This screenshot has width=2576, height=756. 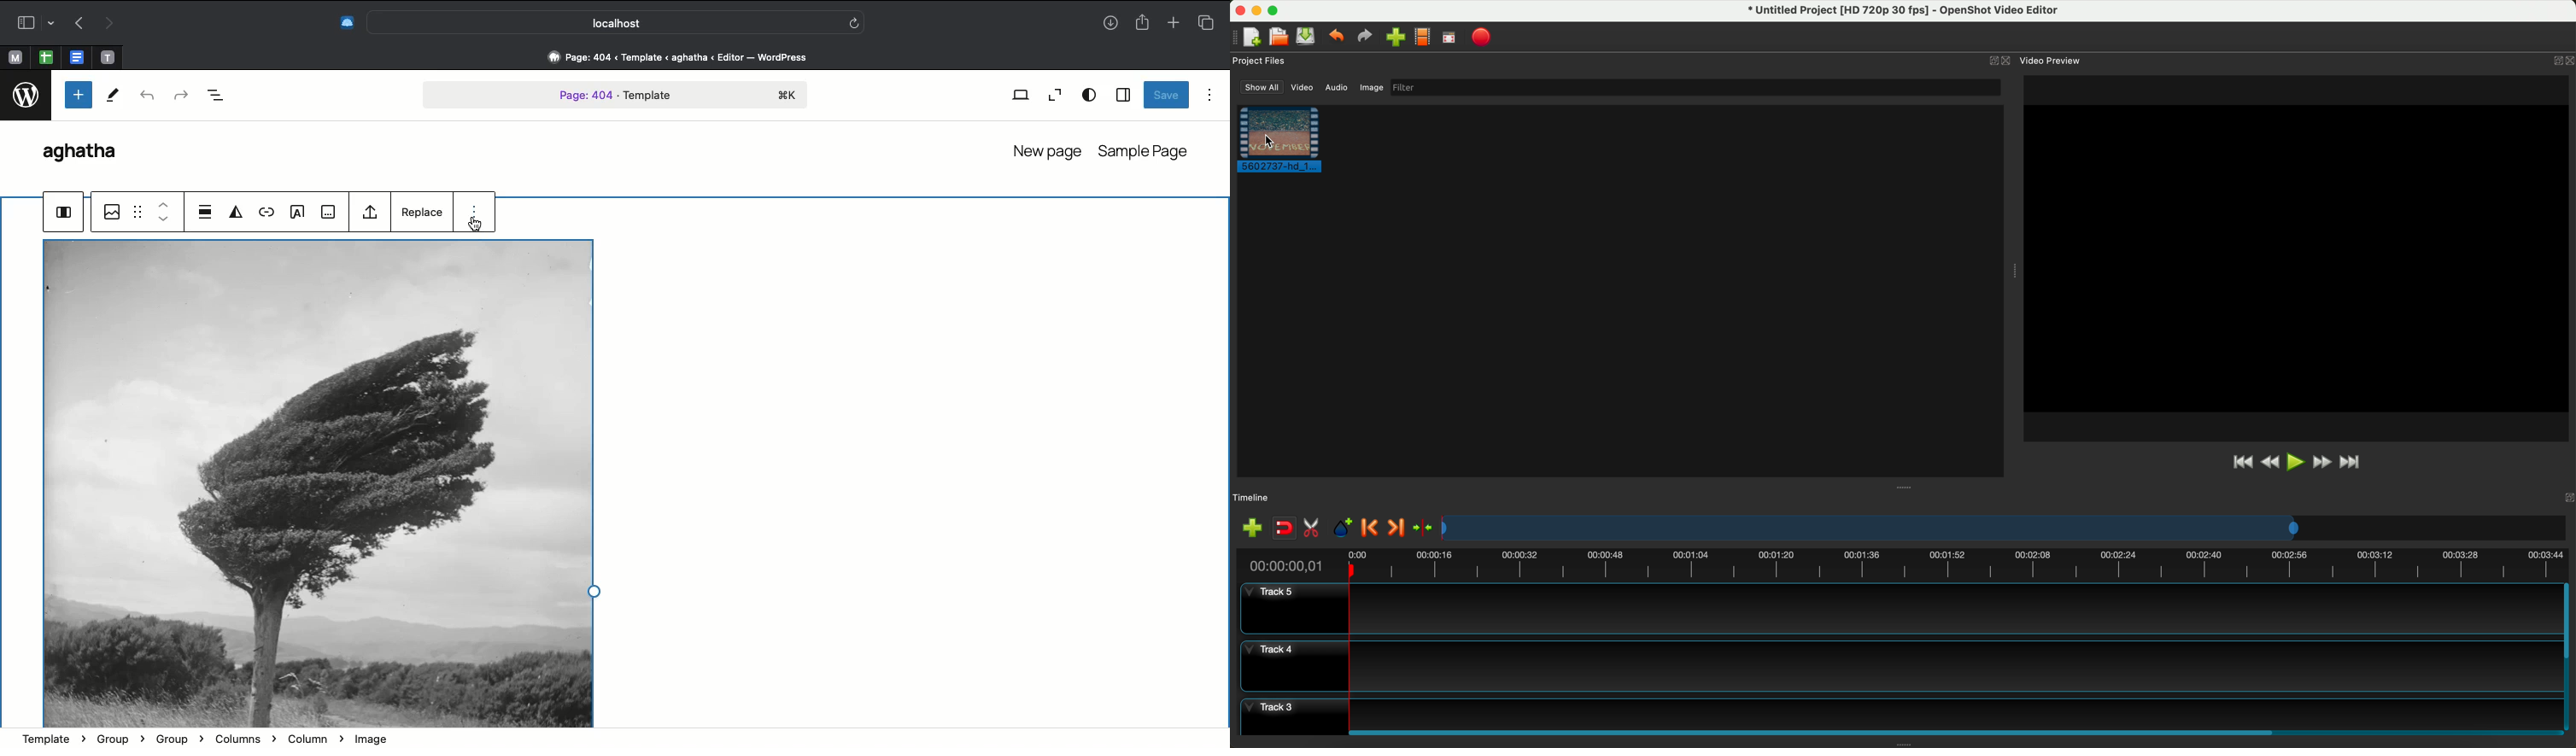 I want to click on Save, so click(x=1167, y=95).